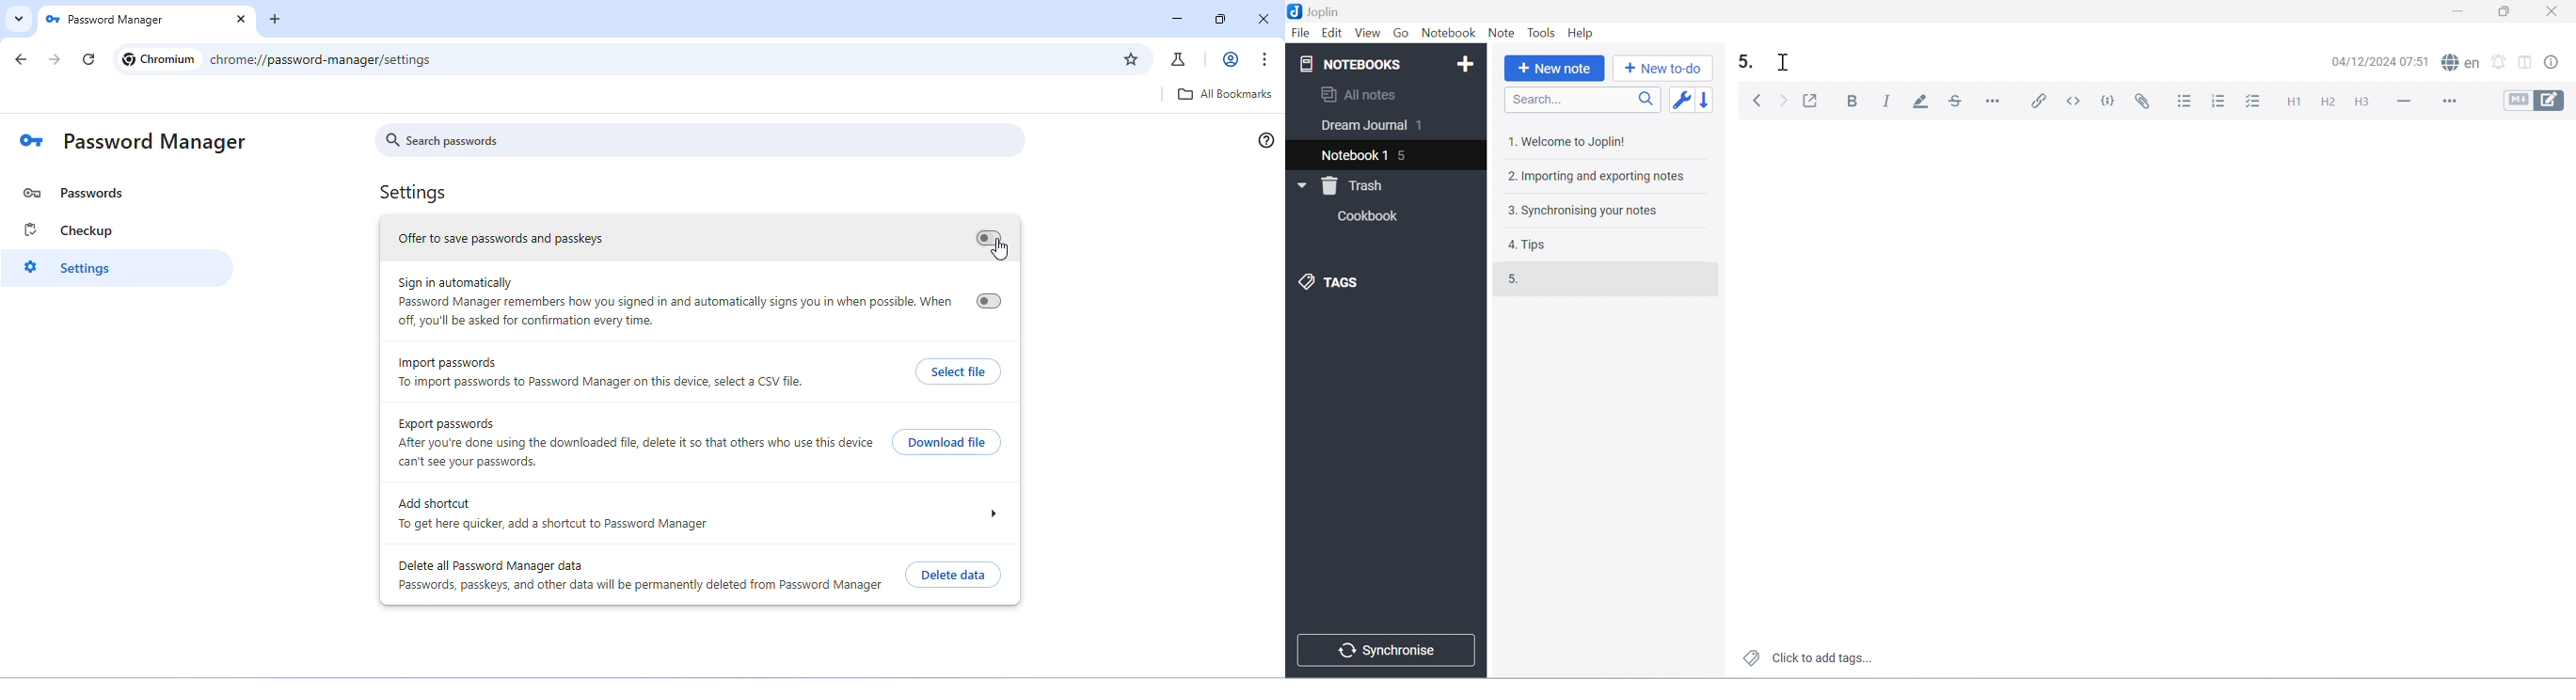 The width and height of the screenshot is (2576, 700). Describe the element at coordinates (1424, 126) in the screenshot. I see `1` at that location.